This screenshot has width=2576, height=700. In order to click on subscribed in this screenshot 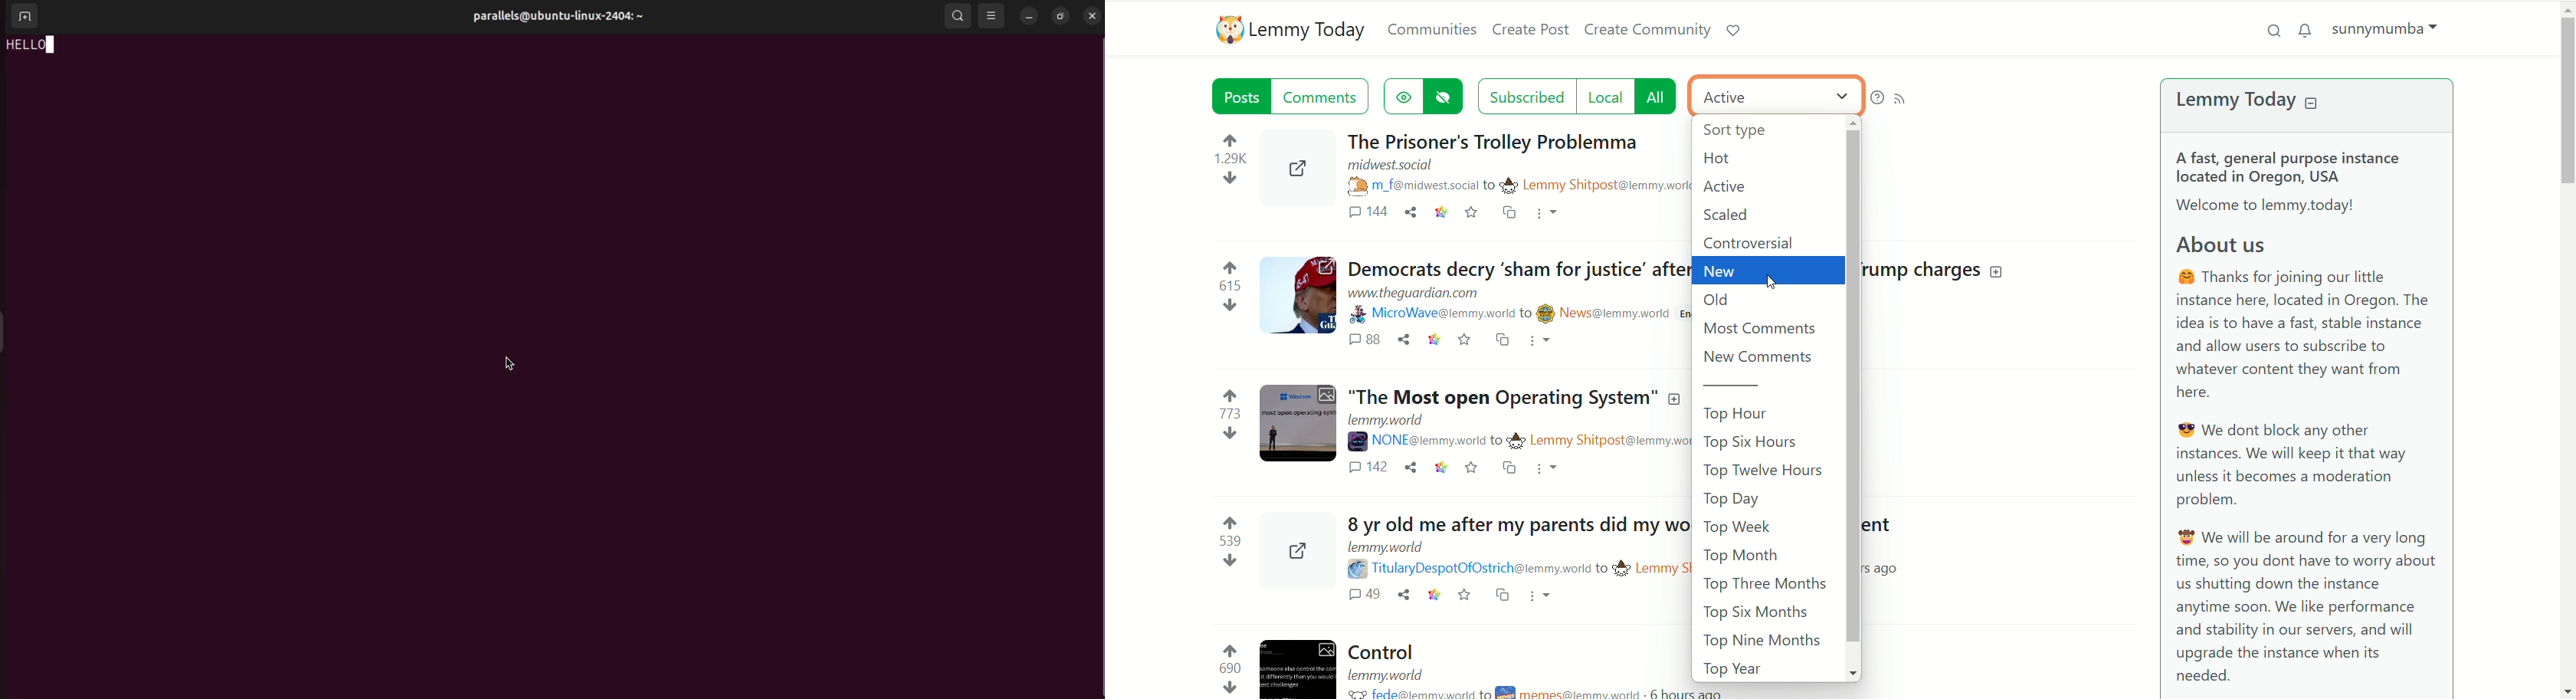, I will do `click(1525, 96)`.